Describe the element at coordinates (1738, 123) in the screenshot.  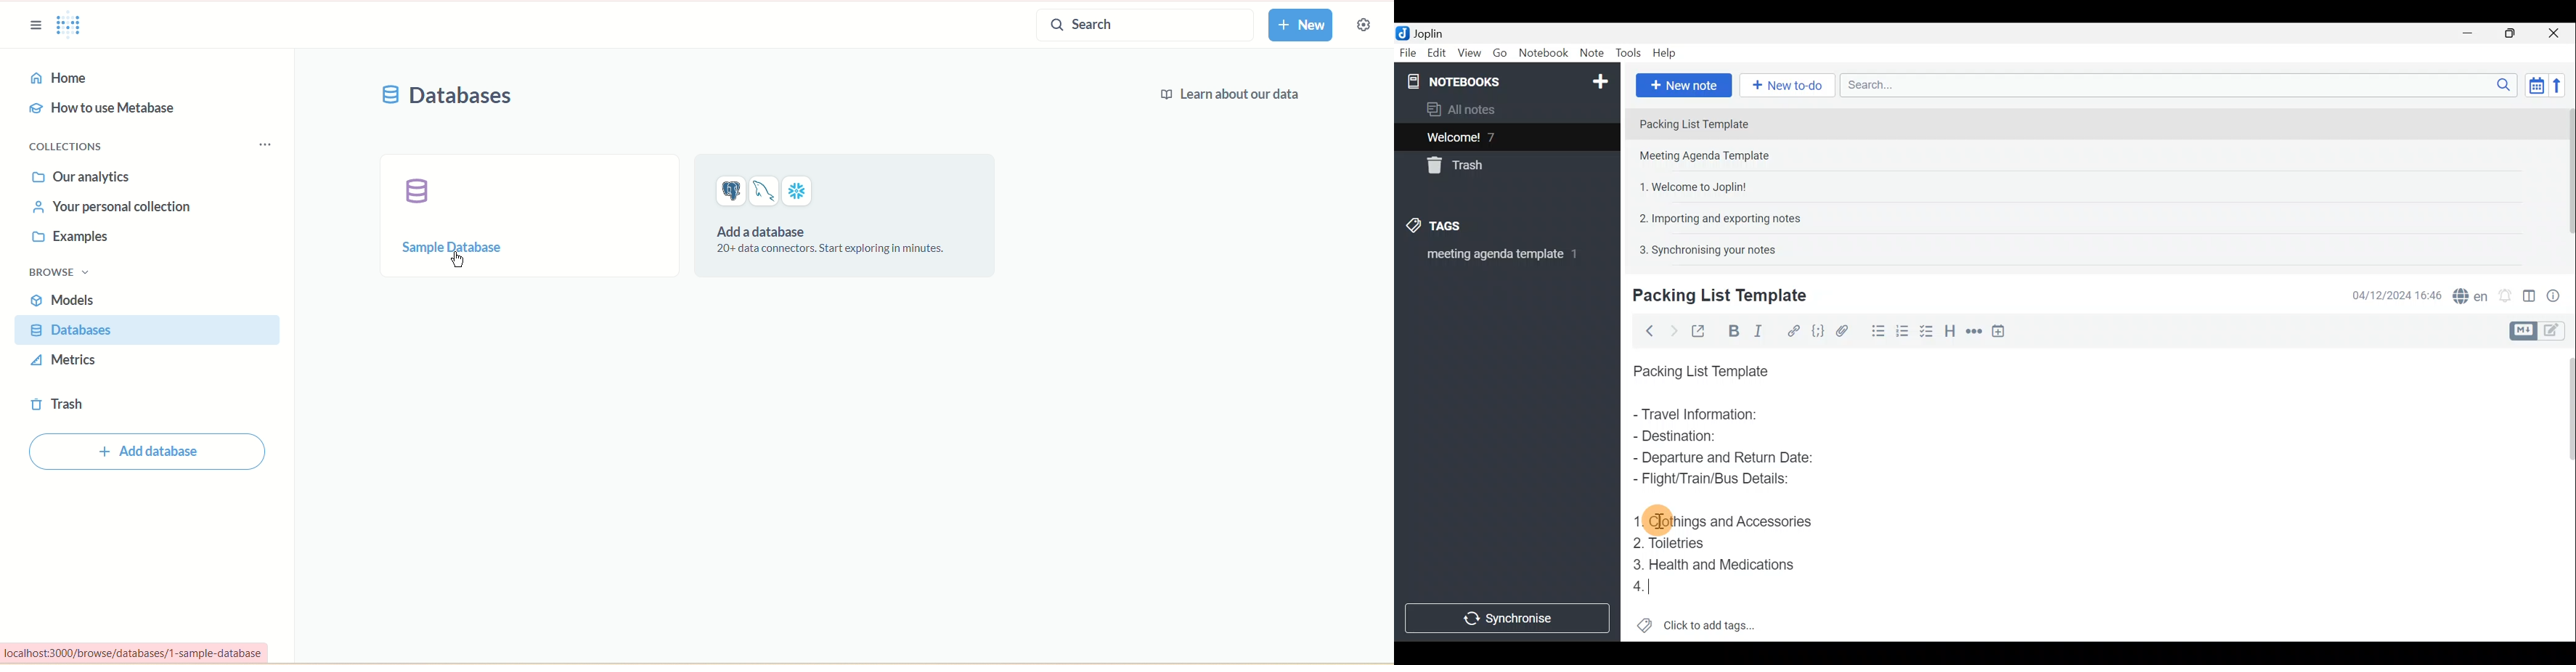
I see `Note 1` at that location.